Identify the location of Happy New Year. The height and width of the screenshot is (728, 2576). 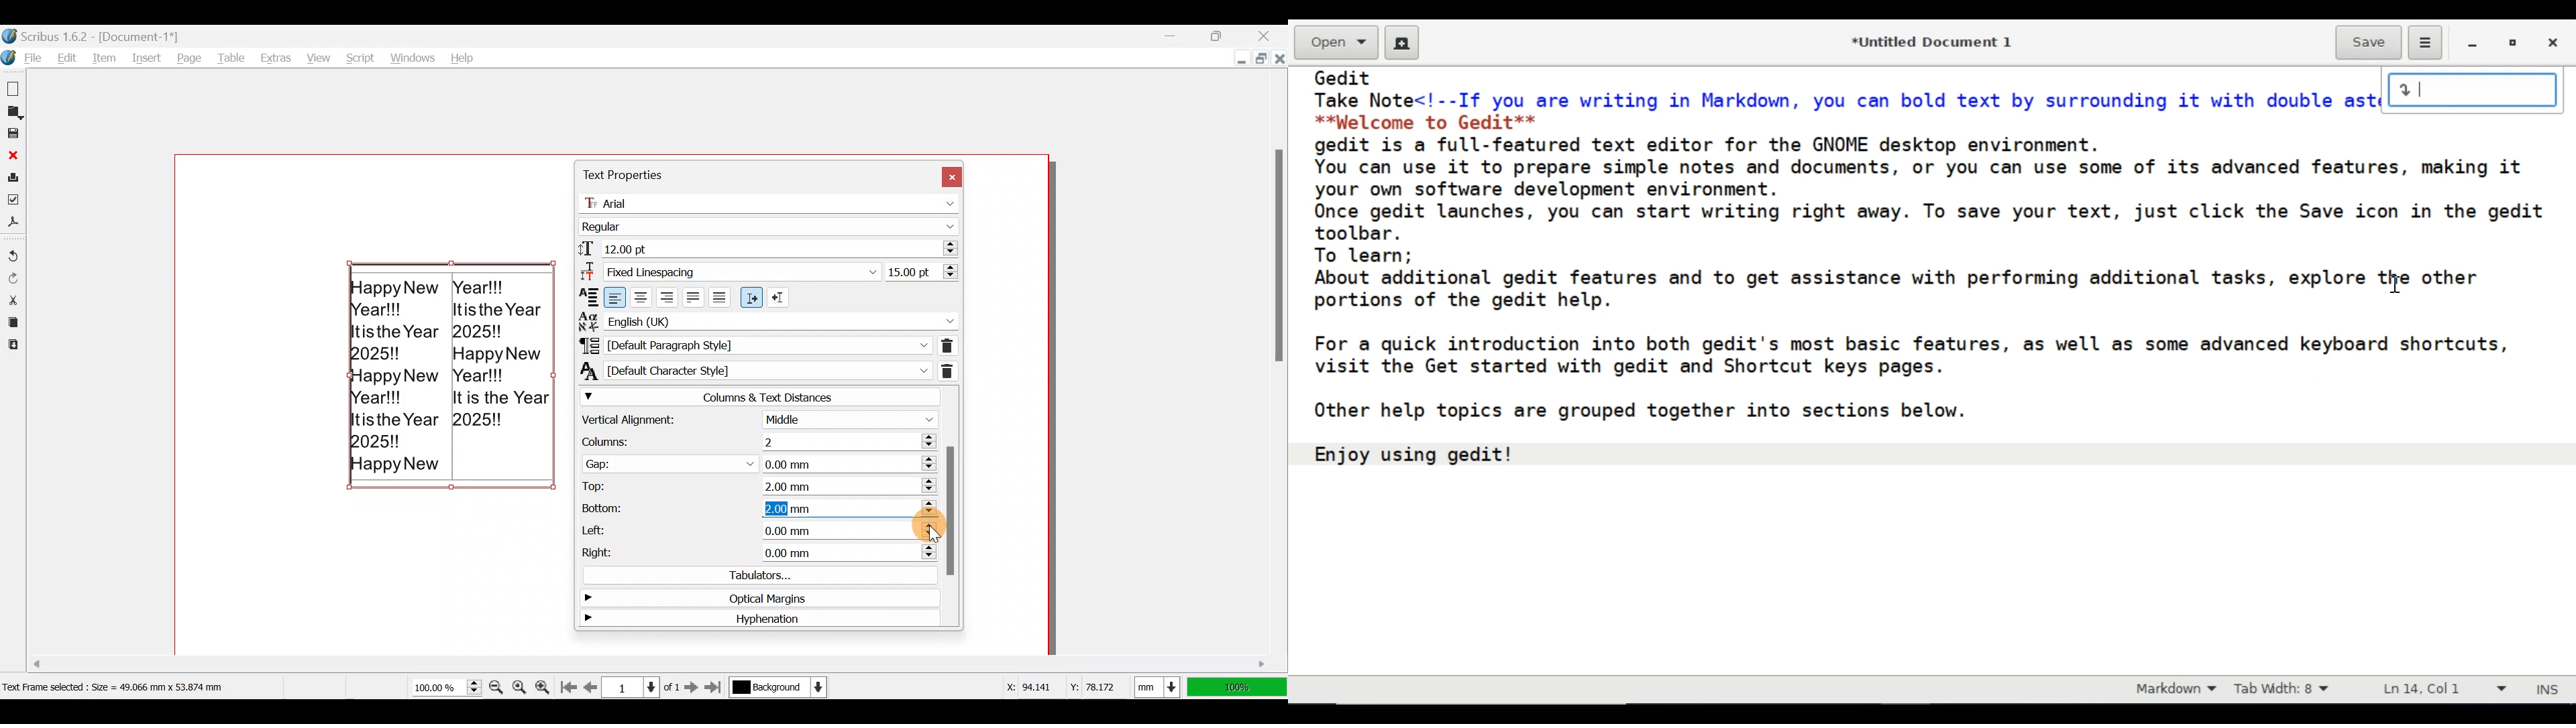
(452, 385).